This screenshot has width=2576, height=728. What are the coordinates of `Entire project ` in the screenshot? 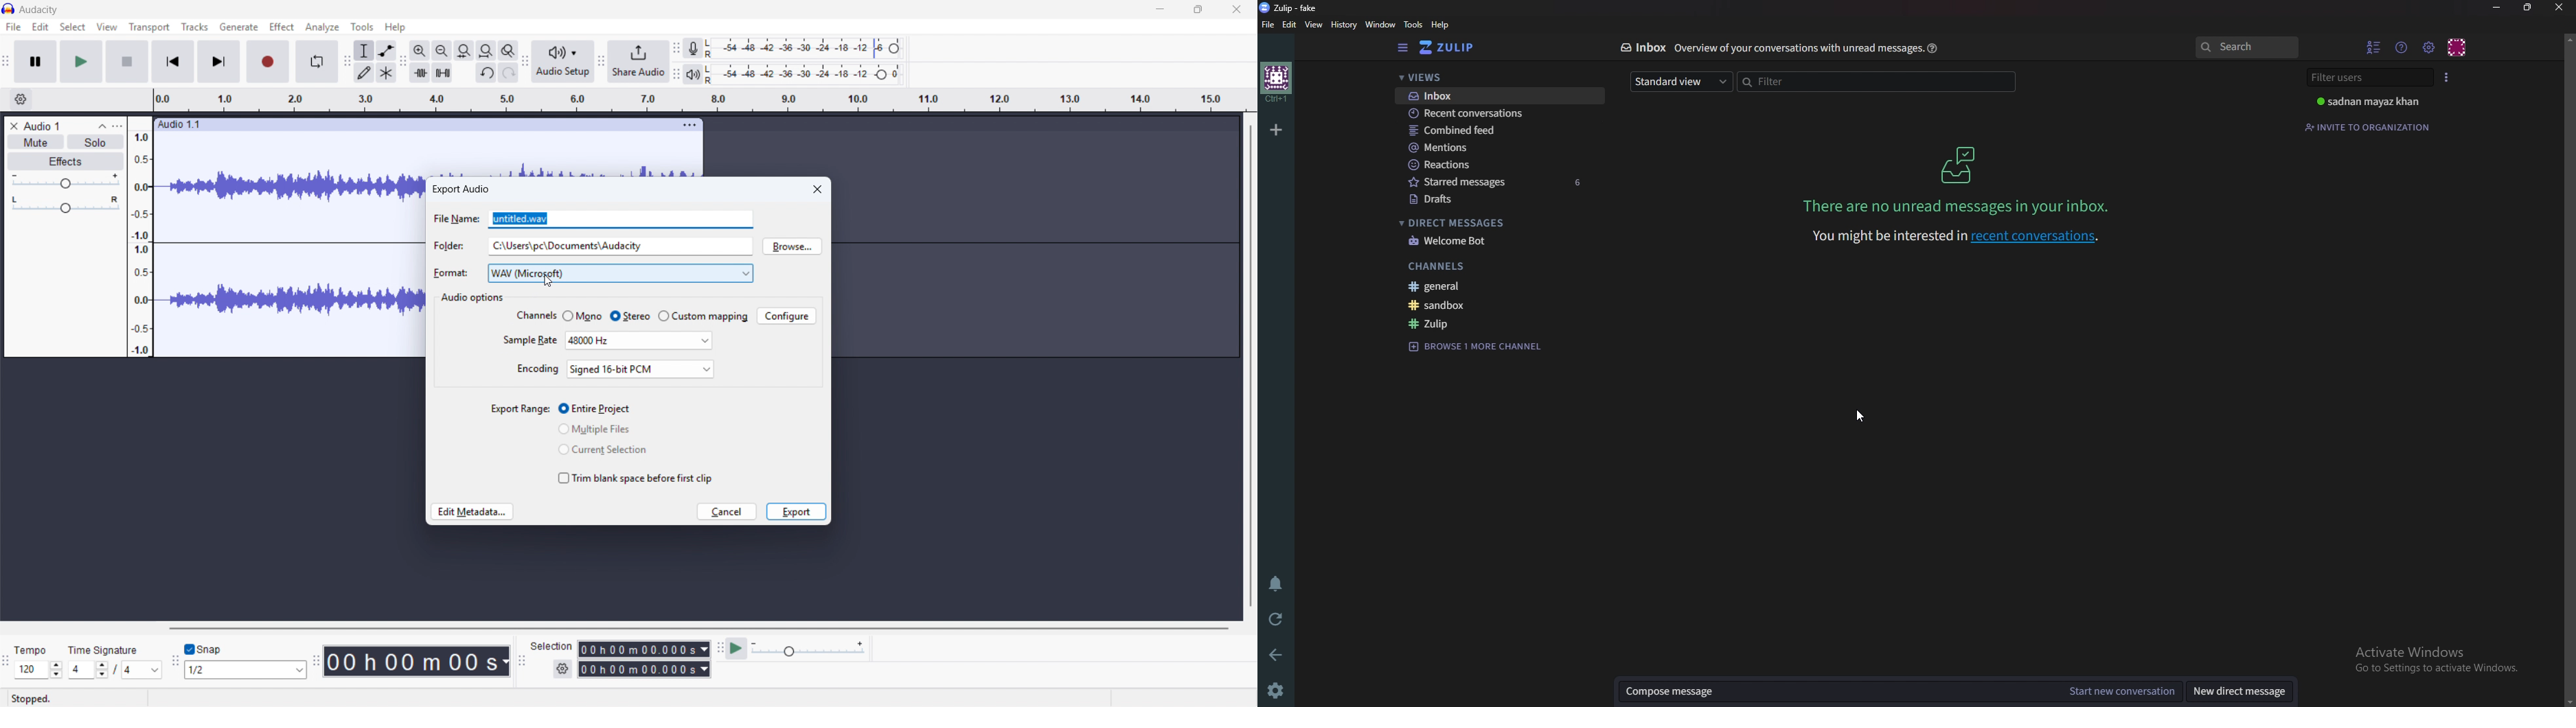 It's located at (595, 408).